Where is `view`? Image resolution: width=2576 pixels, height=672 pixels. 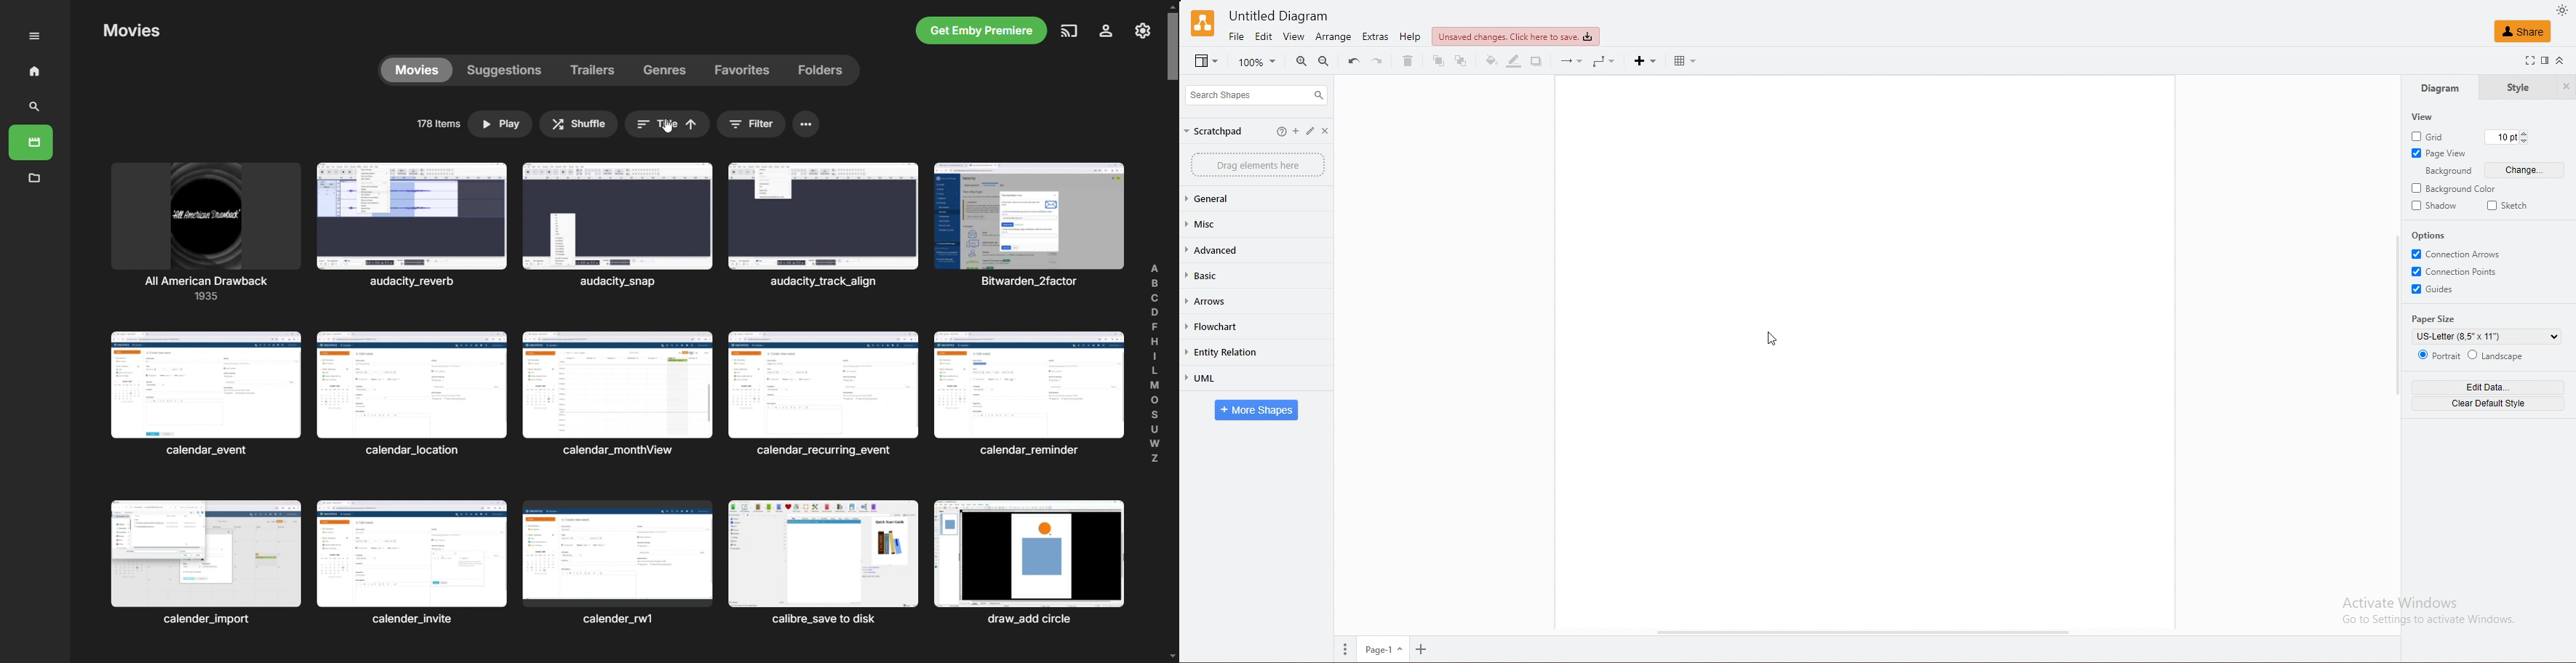
view is located at coordinates (2421, 117).